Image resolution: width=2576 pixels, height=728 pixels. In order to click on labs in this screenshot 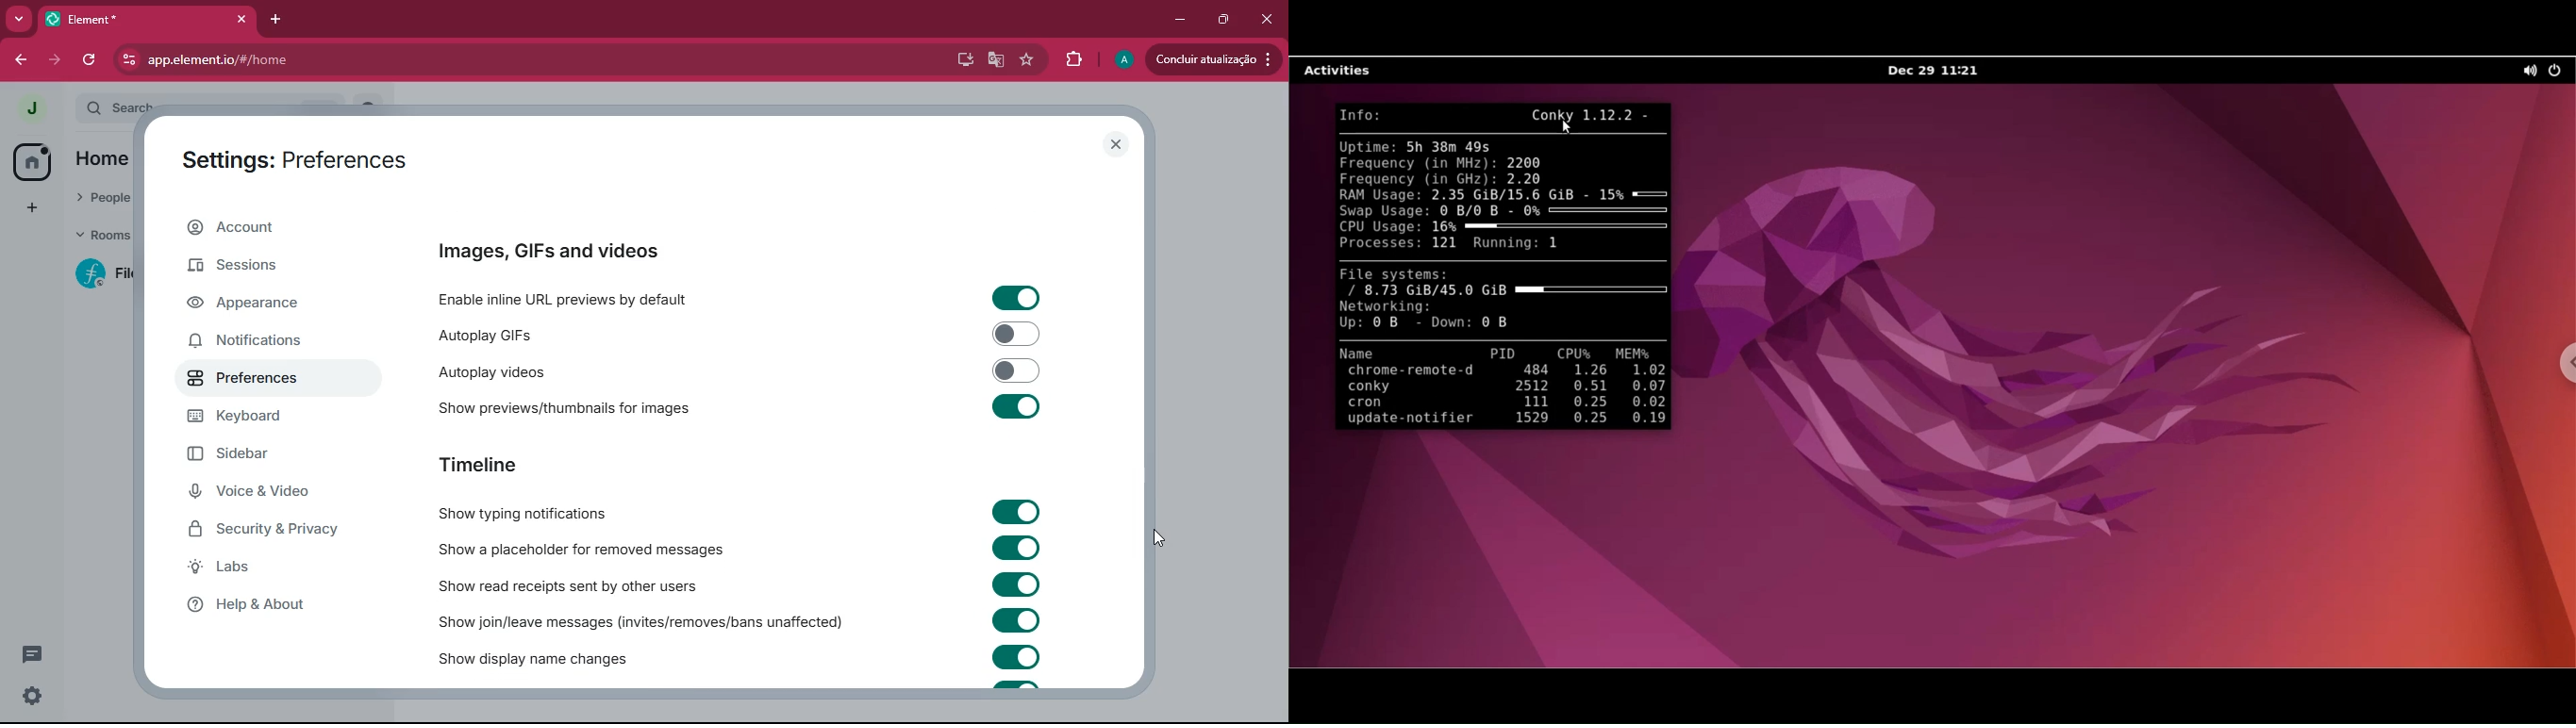, I will do `click(285, 568)`.